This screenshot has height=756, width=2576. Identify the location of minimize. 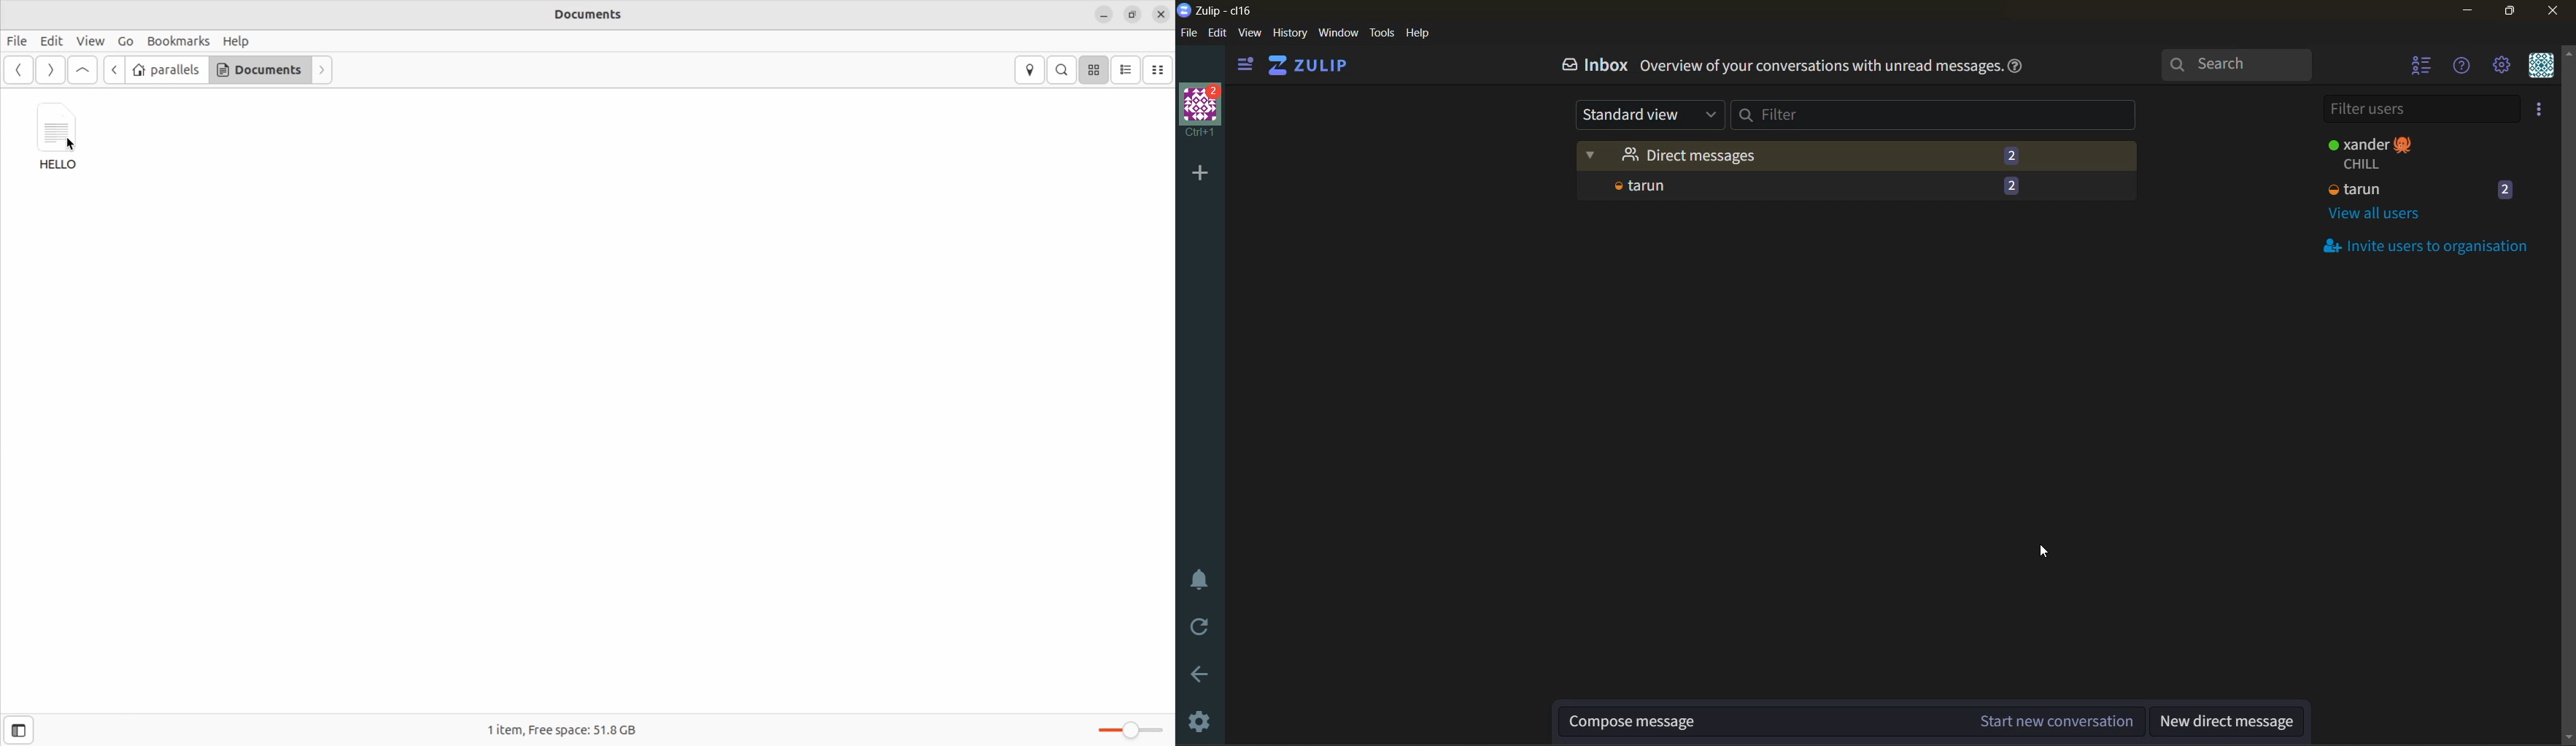
(2469, 12).